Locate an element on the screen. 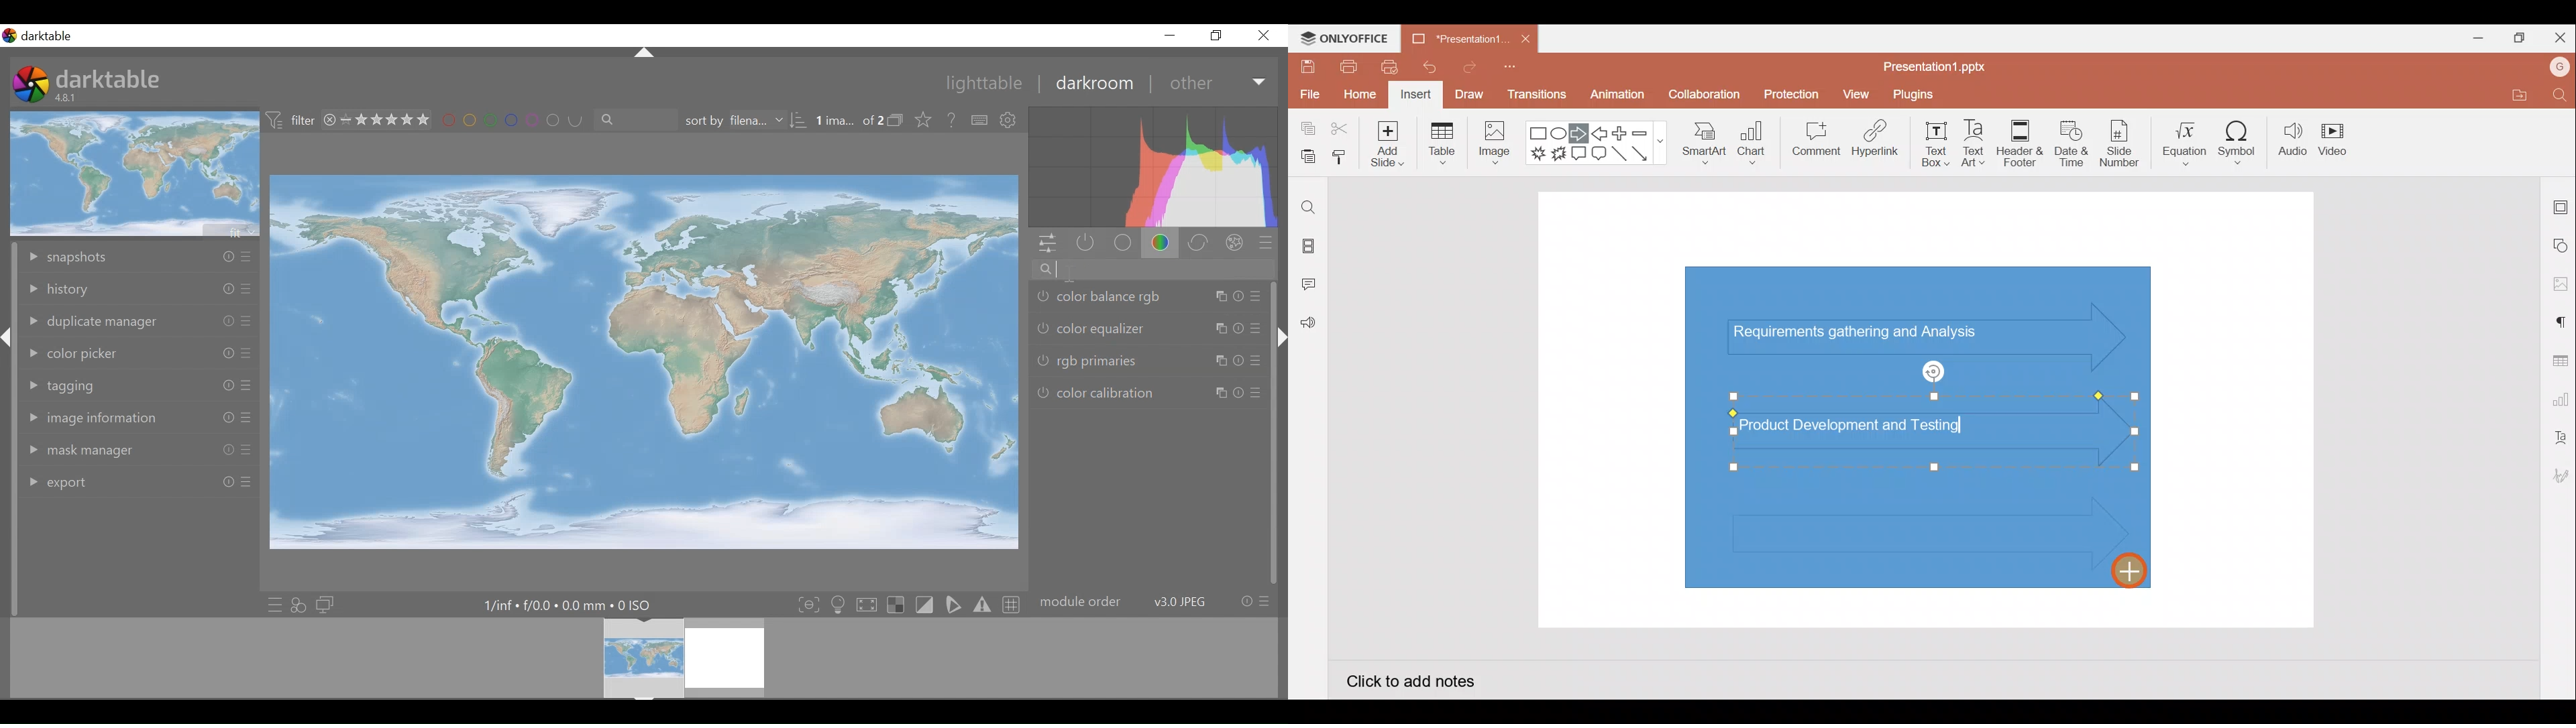  Arrow is located at coordinates (1648, 154).